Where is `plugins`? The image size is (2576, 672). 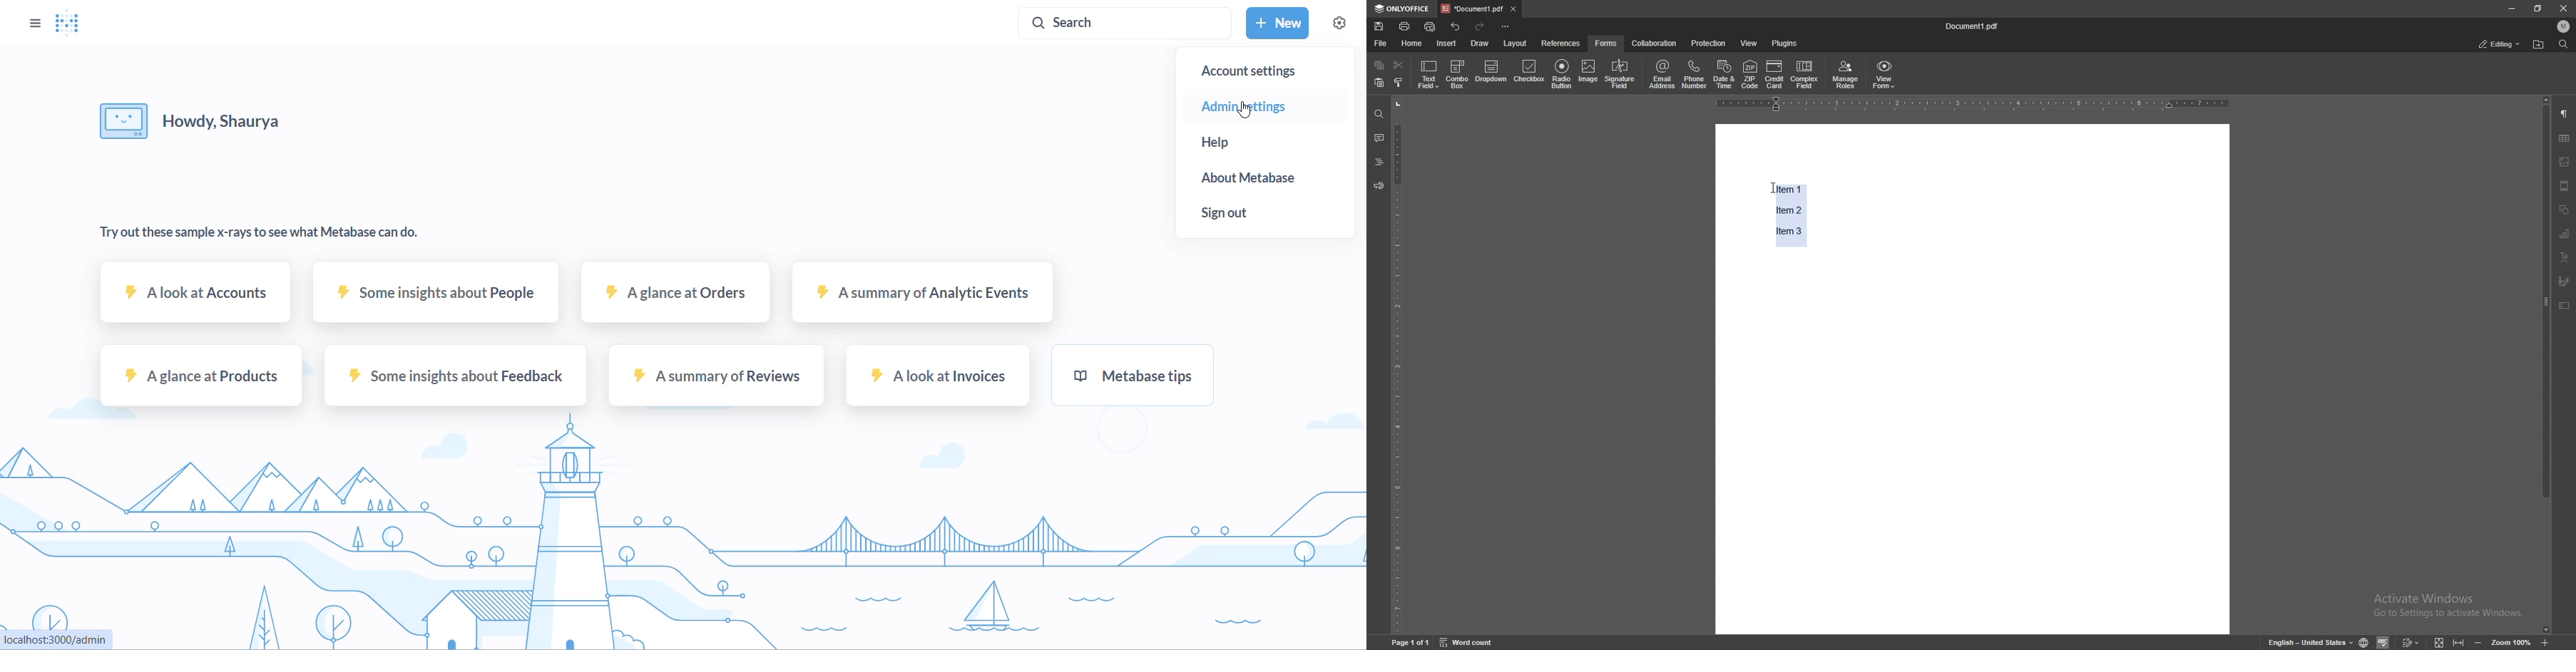
plugins is located at coordinates (1787, 43).